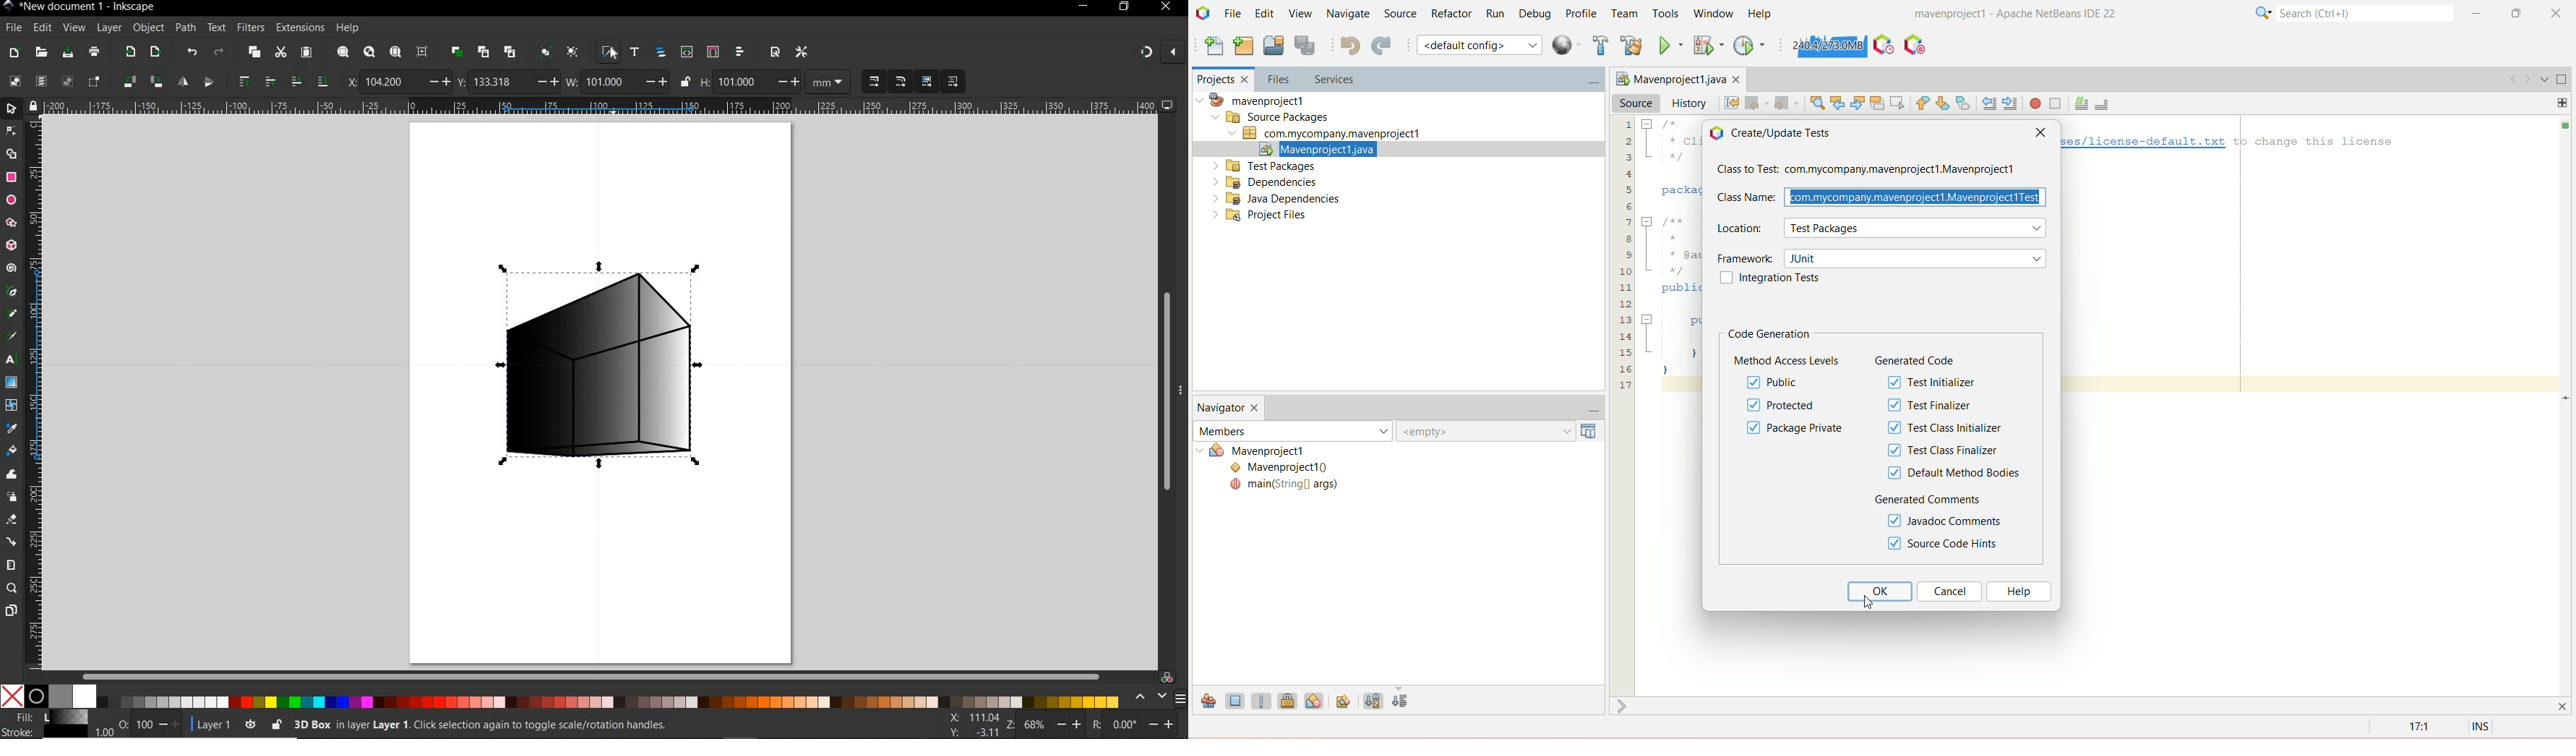 Image resolution: width=2576 pixels, height=756 pixels. Describe the element at coordinates (13, 541) in the screenshot. I see `CONNECTOR TOOL` at that location.